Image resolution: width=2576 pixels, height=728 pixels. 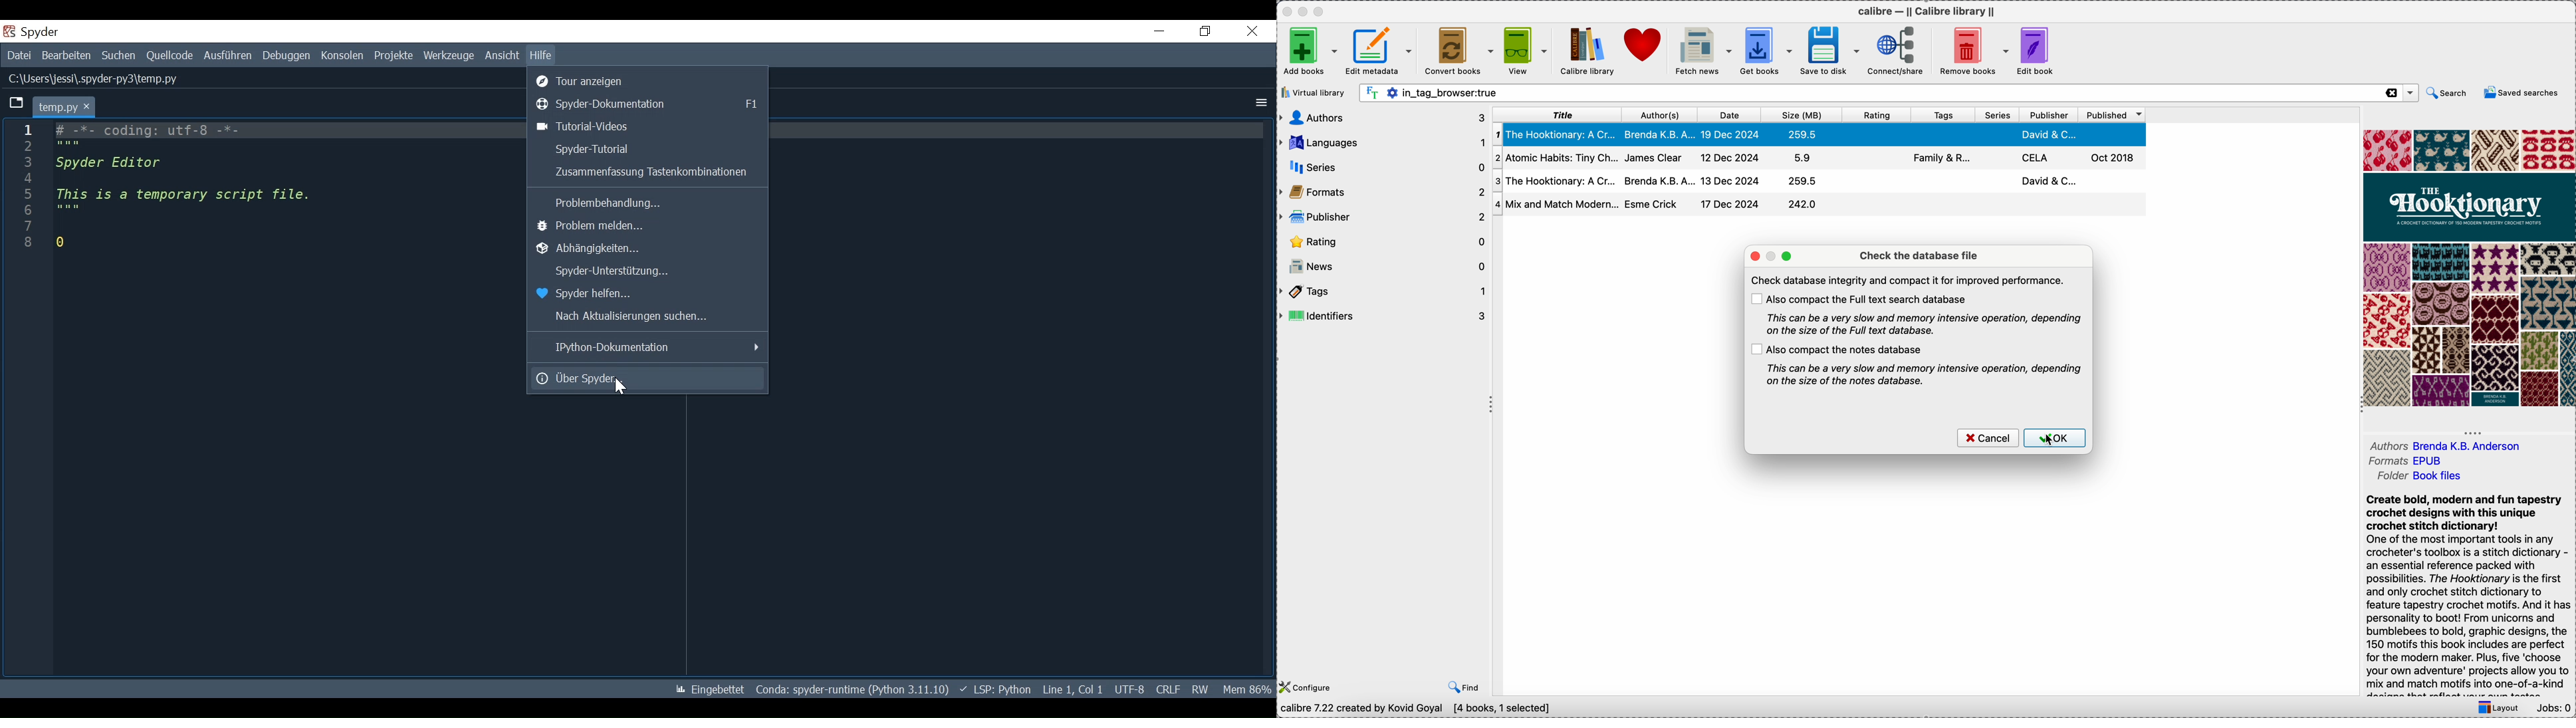 I want to click on close pop-up, so click(x=1754, y=256).